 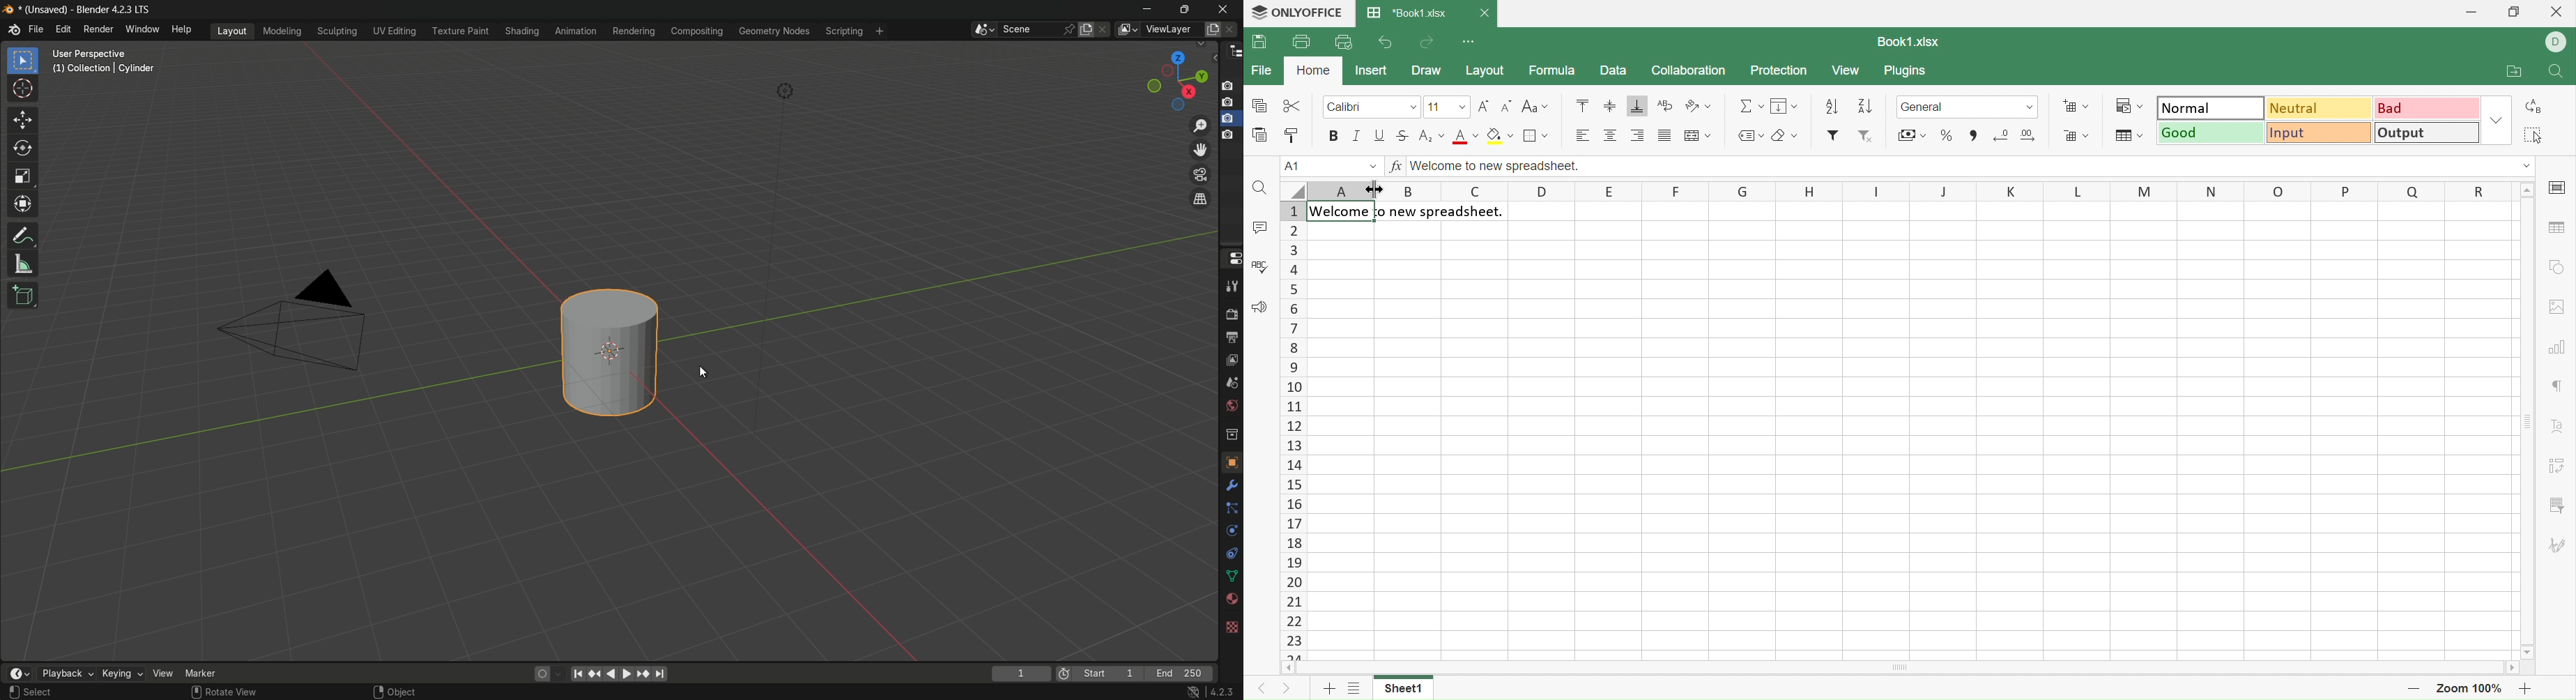 What do you see at coordinates (1583, 135) in the screenshot?
I see `Align Left` at bounding box center [1583, 135].